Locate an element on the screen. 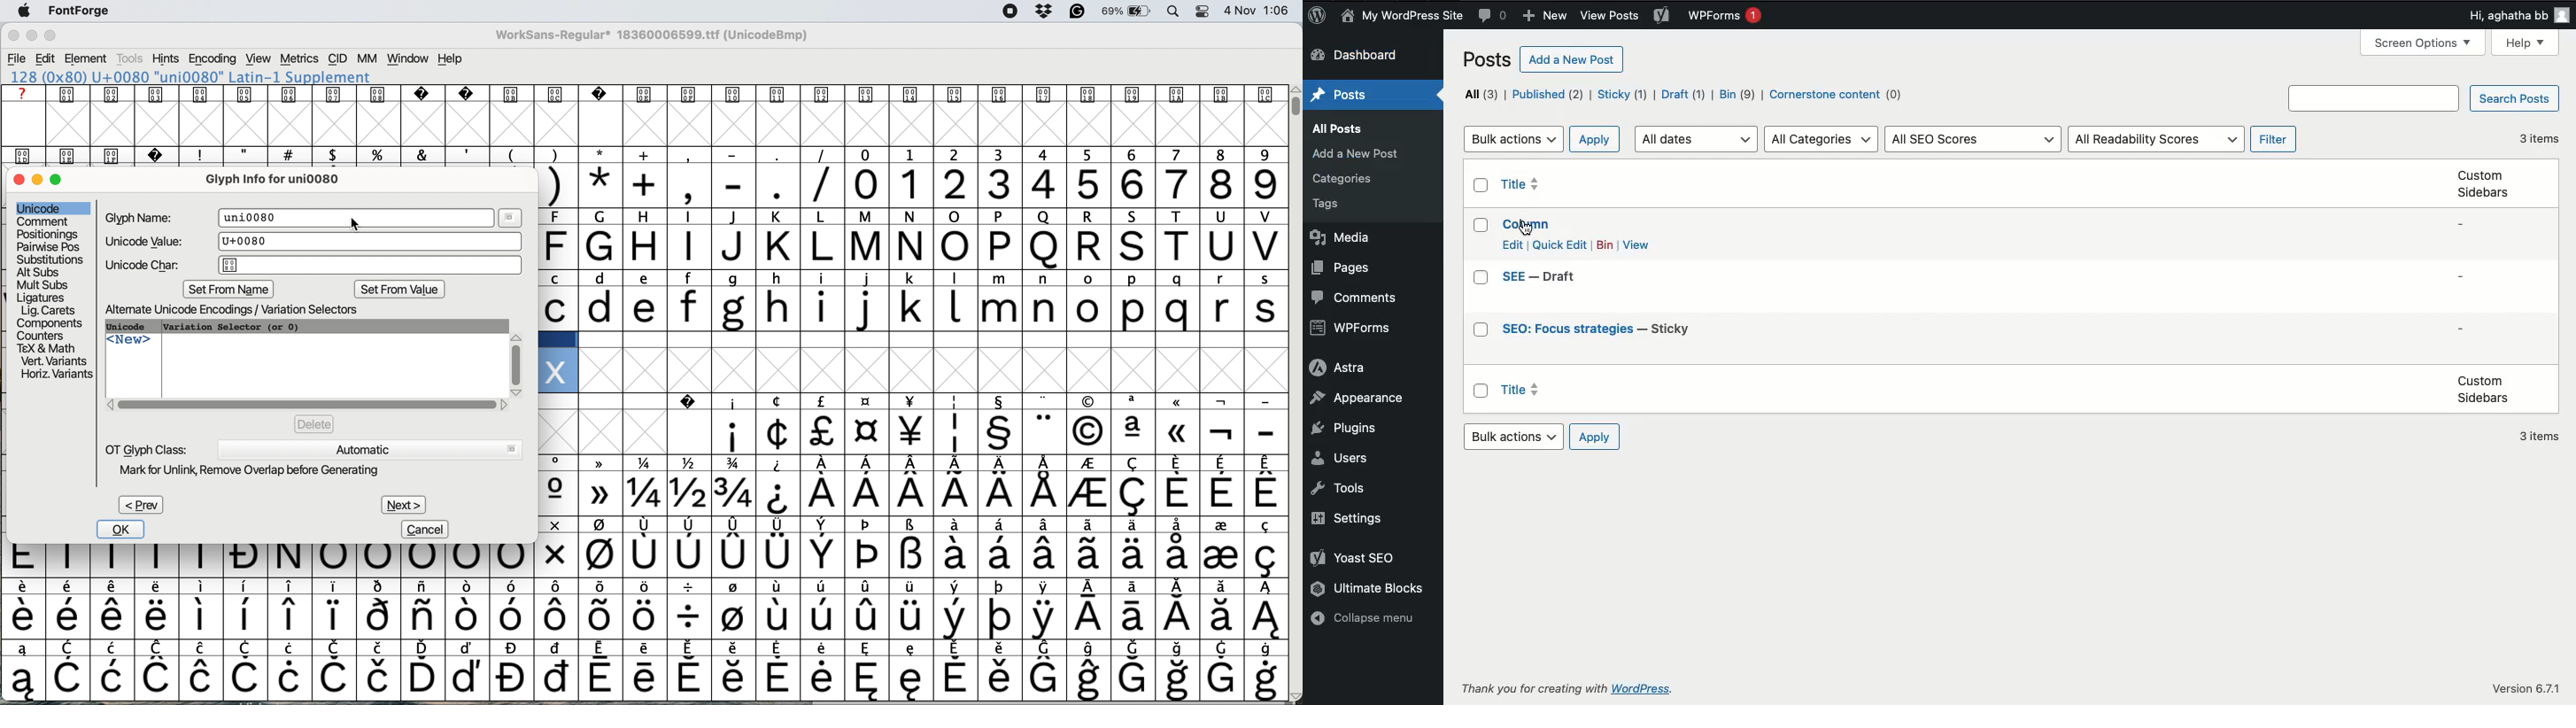 The image size is (2576, 728). mark for unlink remove overlap before generating is located at coordinates (260, 471).